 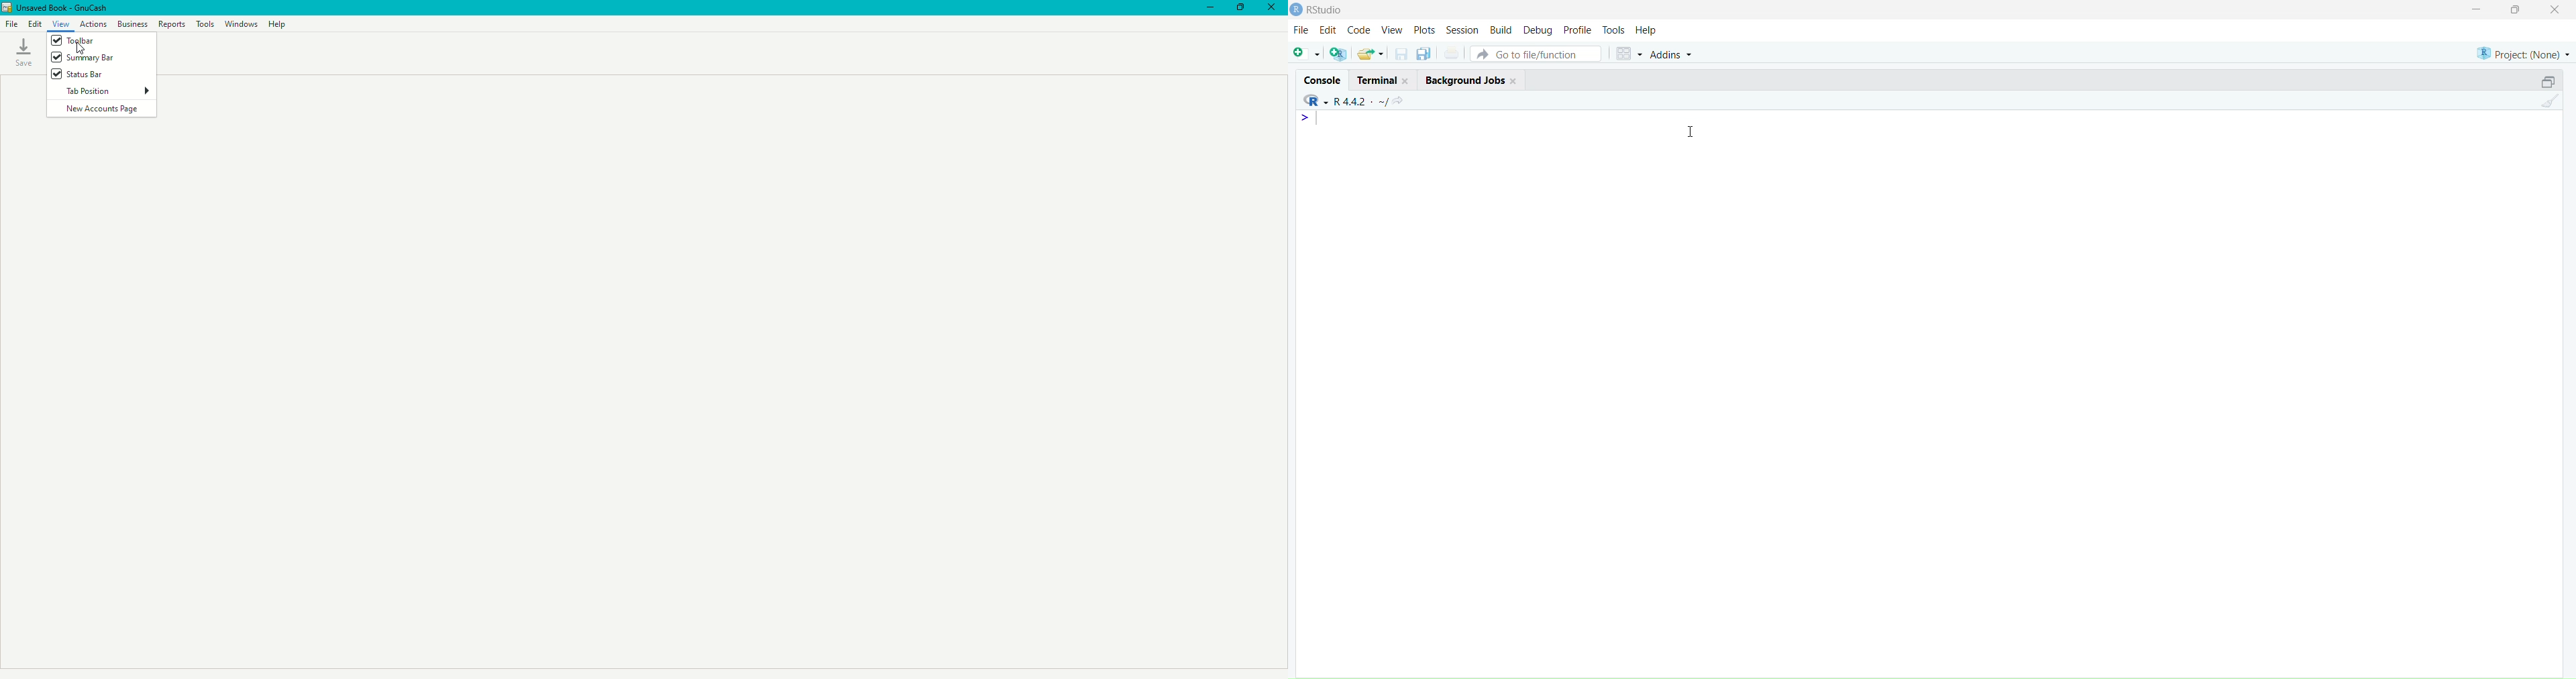 What do you see at coordinates (1338, 54) in the screenshot?
I see `add R file` at bounding box center [1338, 54].